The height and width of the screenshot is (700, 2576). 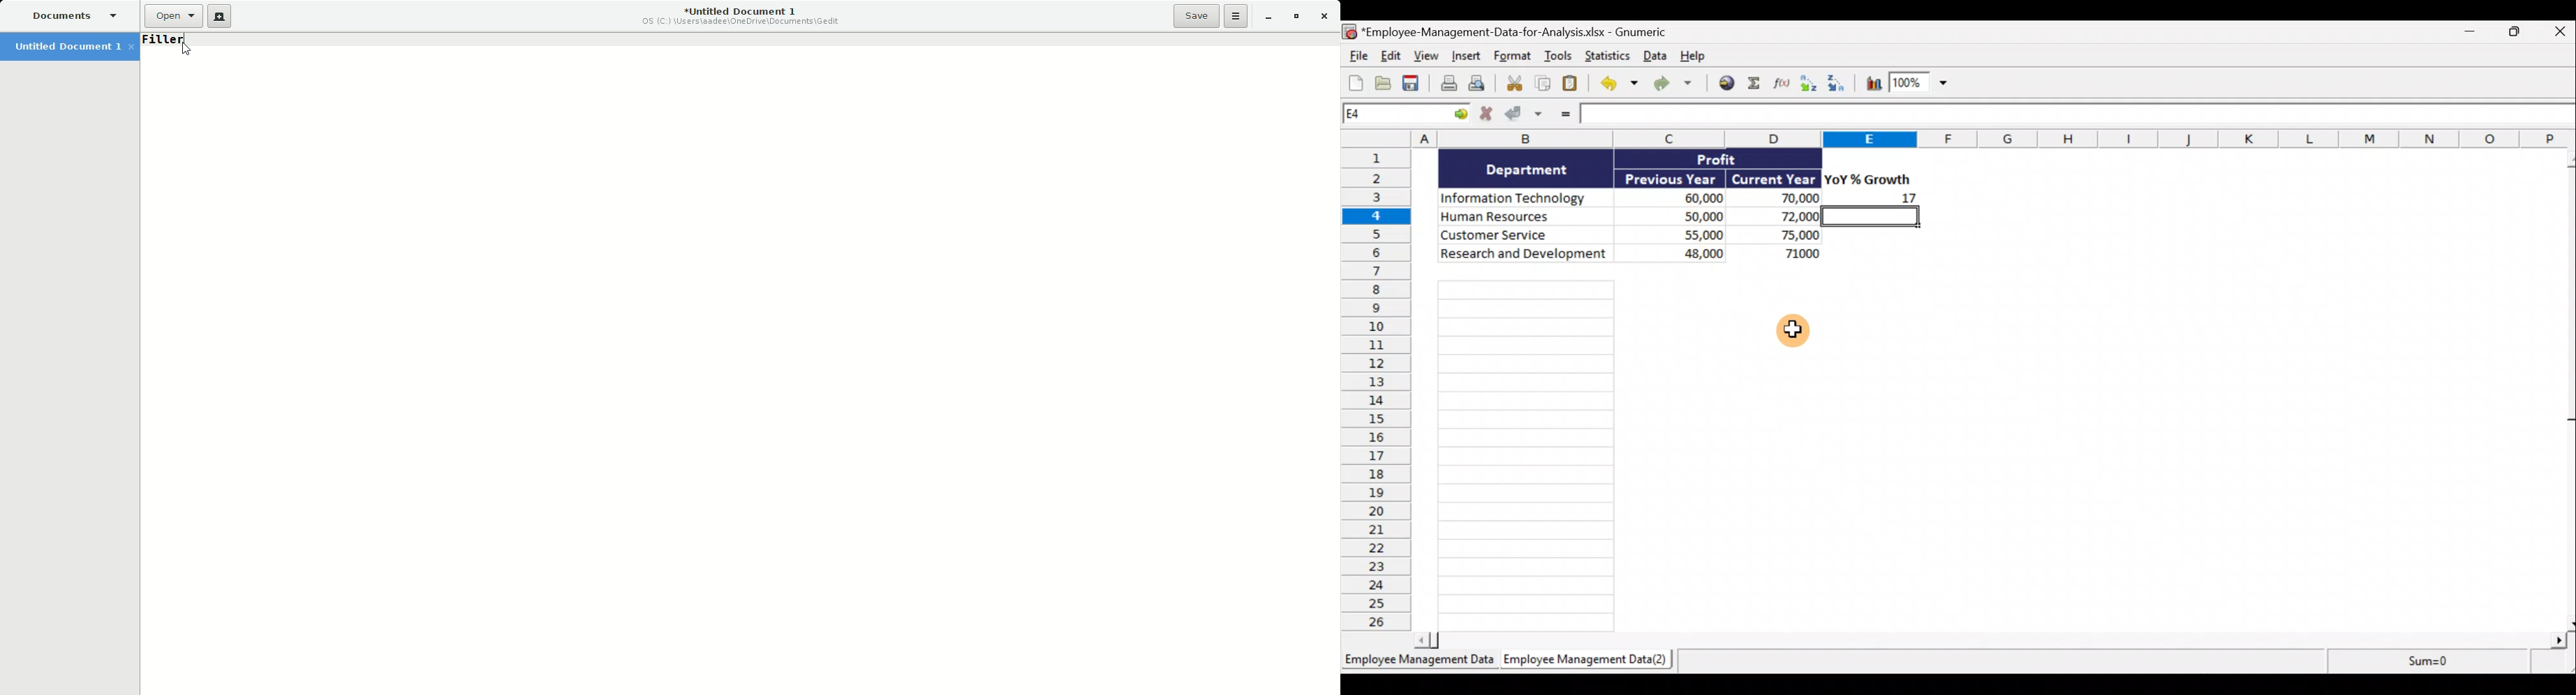 What do you see at coordinates (1873, 86) in the screenshot?
I see `Insert a chart` at bounding box center [1873, 86].